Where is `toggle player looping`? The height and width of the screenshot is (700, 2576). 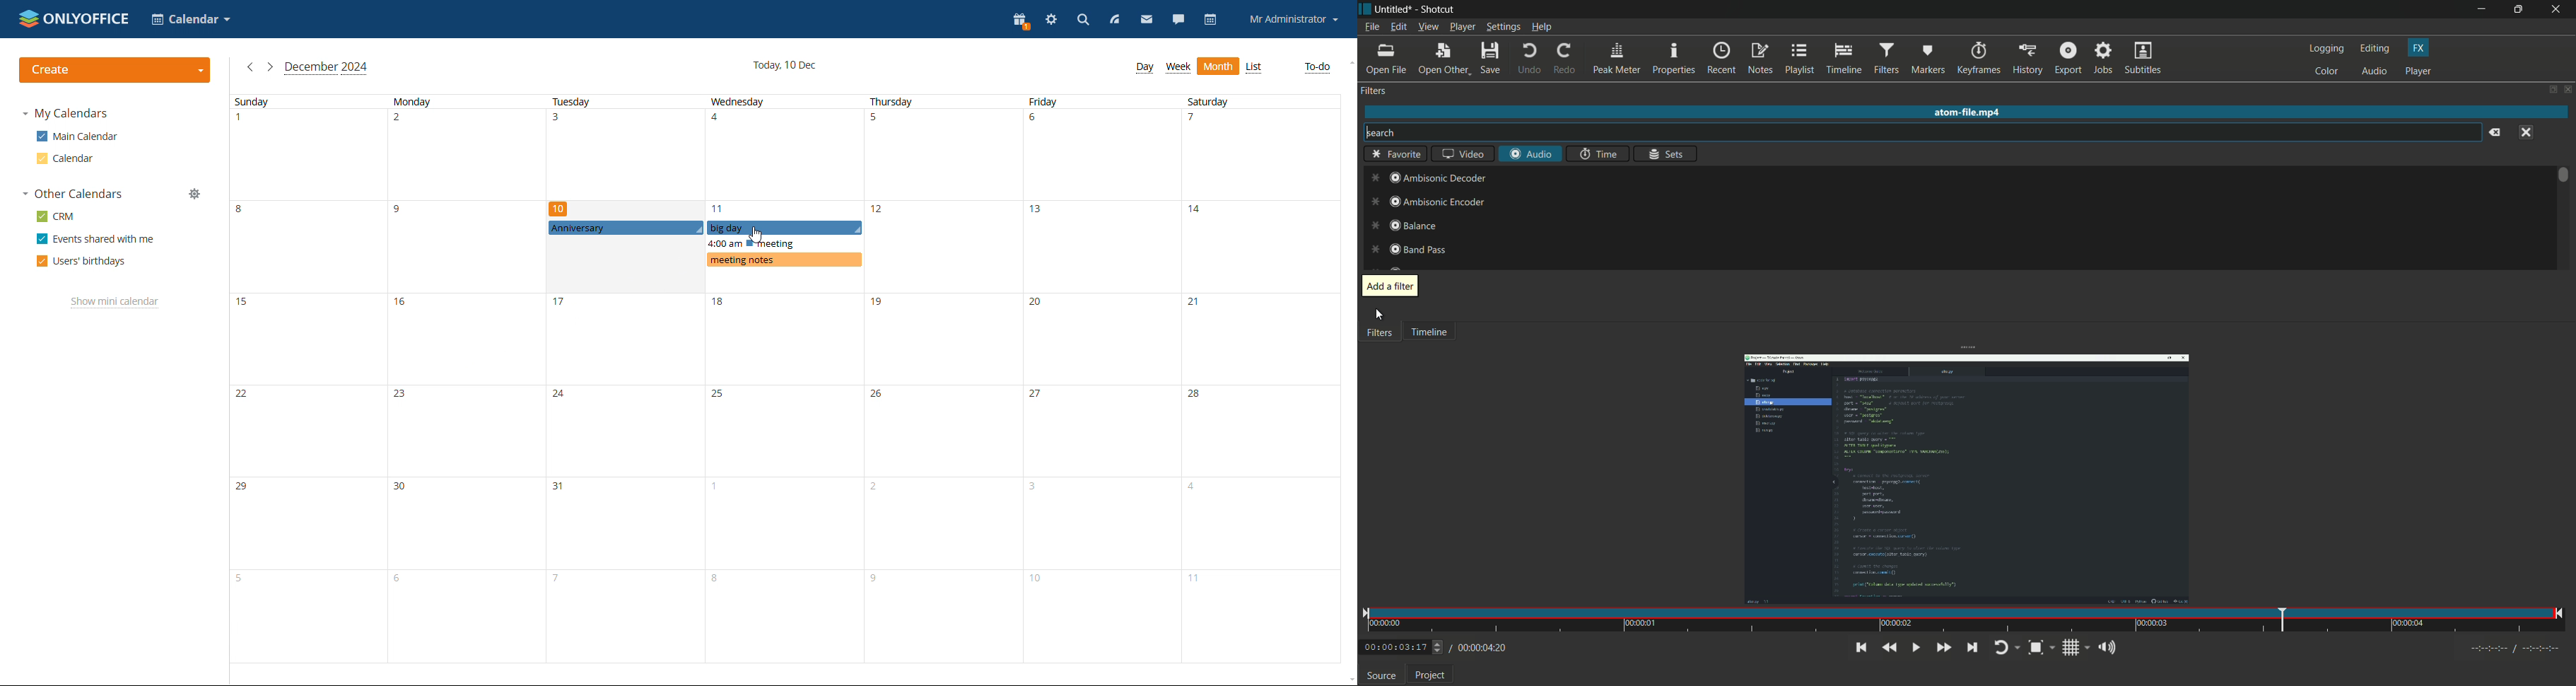 toggle player looping is located at coordinates (2007, 648).